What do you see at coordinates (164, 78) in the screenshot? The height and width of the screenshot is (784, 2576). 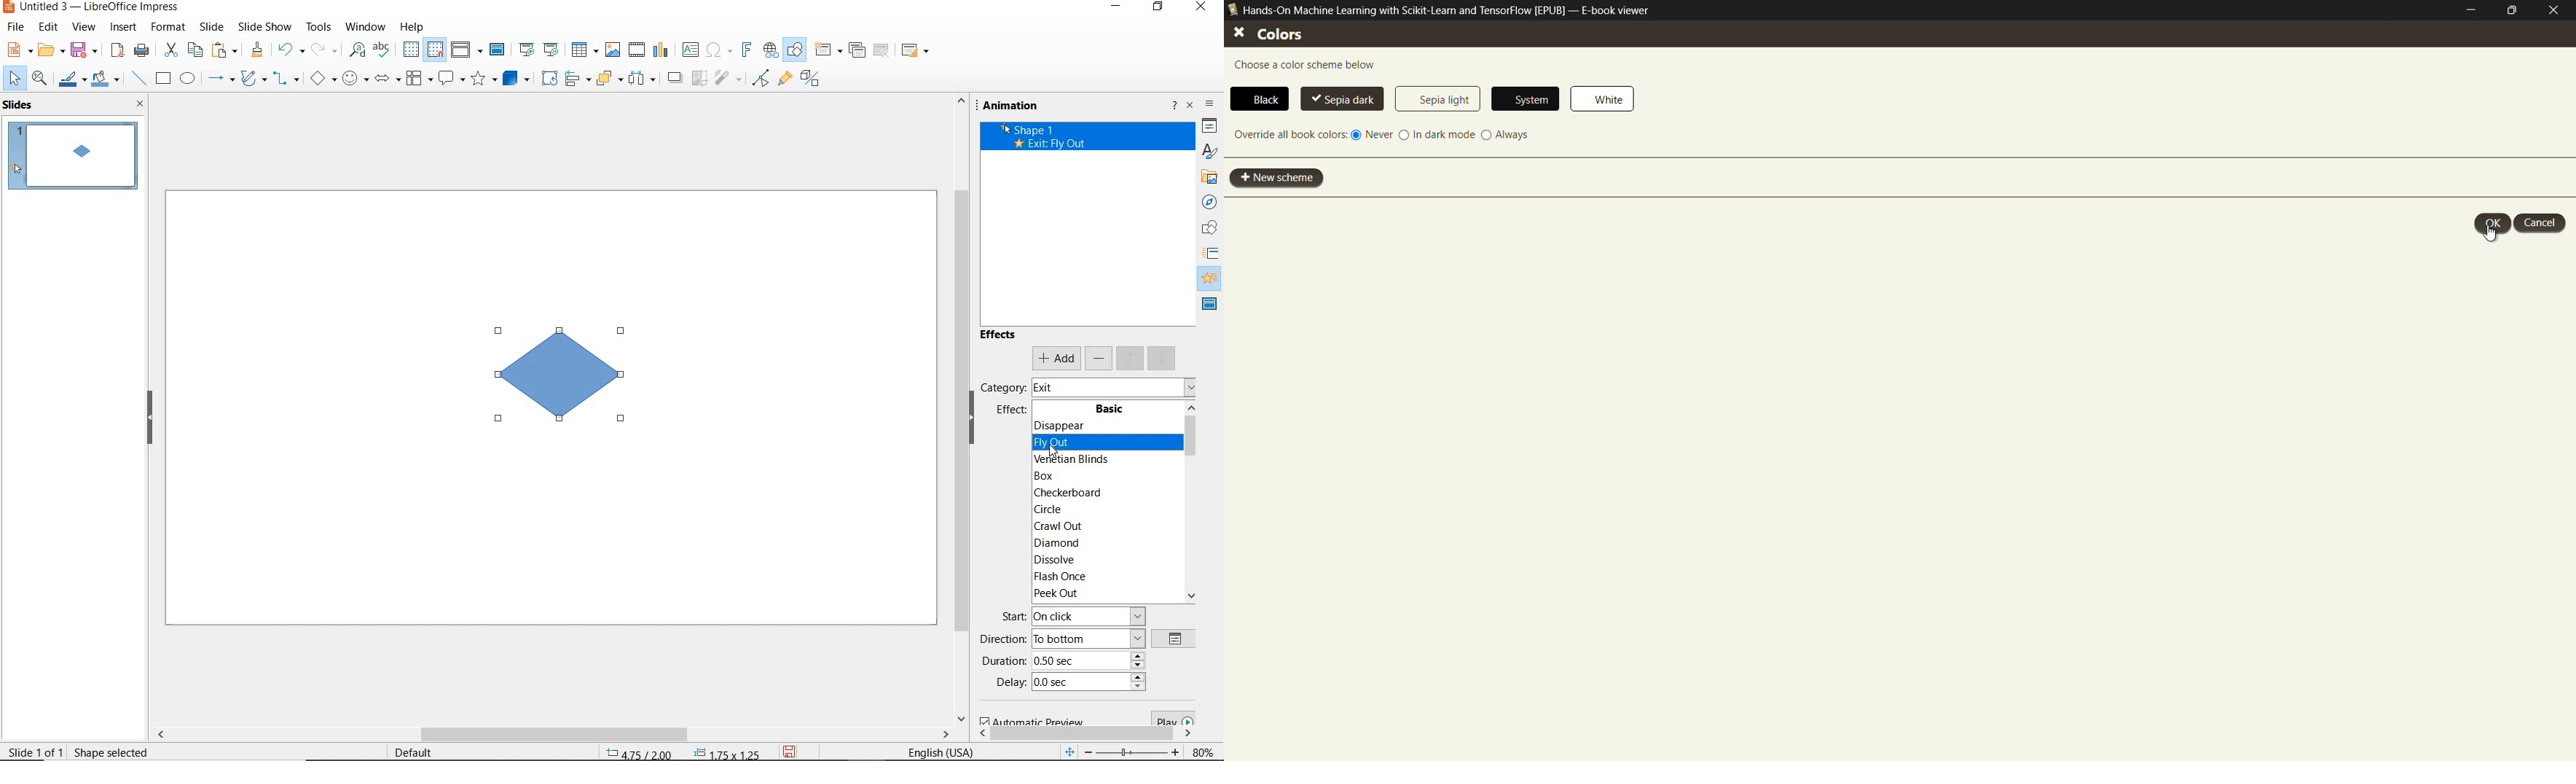 I see `rectangle` at bounding box center [164, 78].